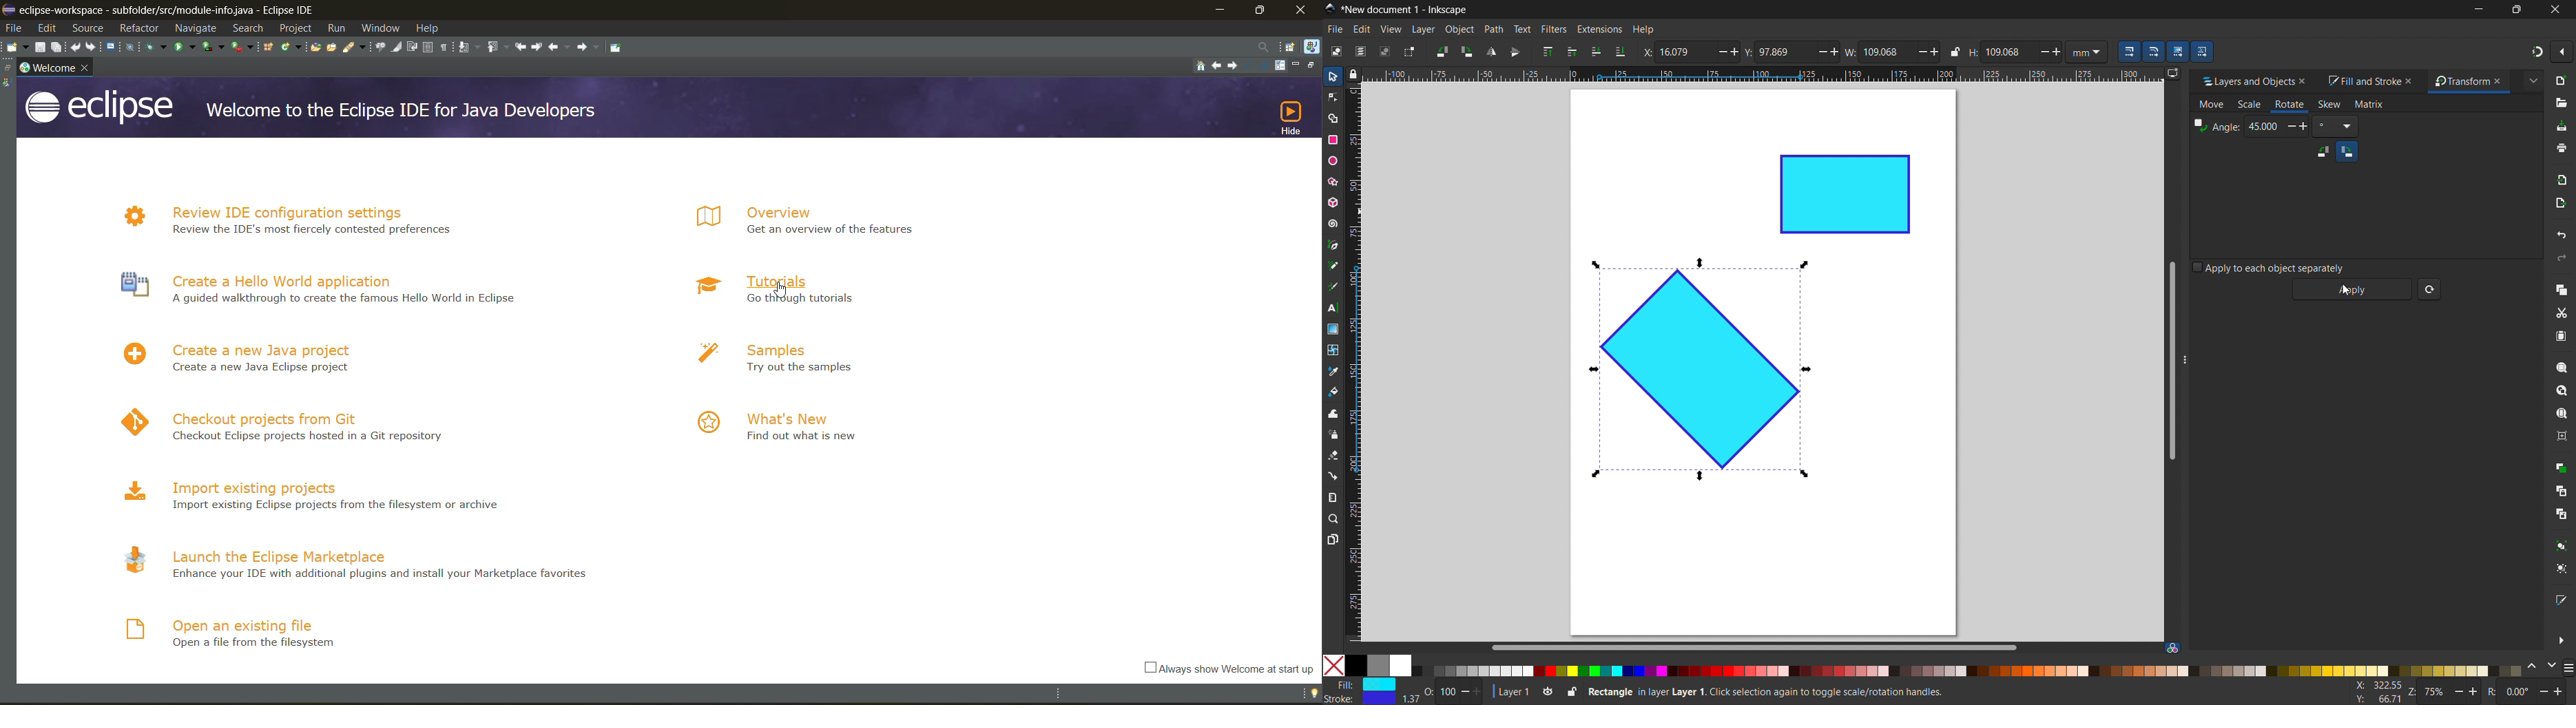 The image size is (2576, 728). What do you see at coordinates (2568, 666) in the screenshot?
I see `more color opyions` at bounding box center [2568, 666].